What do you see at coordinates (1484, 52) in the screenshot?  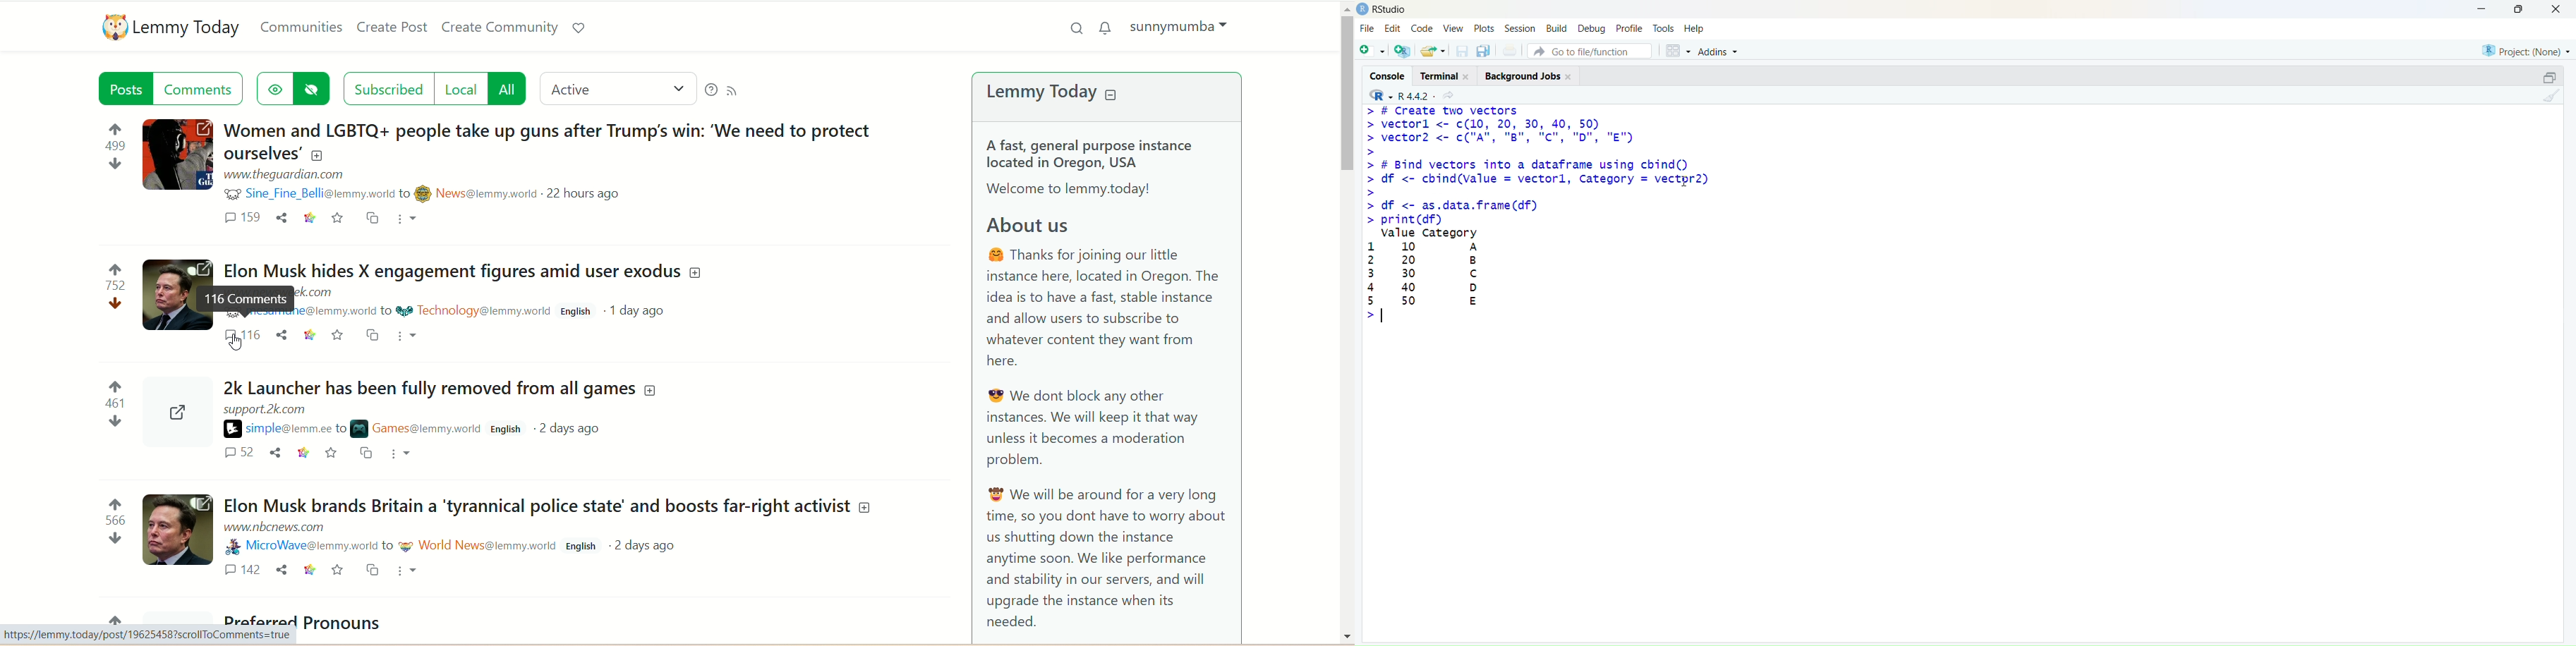 I see `save all open document` at bounding box center [1484, 52].